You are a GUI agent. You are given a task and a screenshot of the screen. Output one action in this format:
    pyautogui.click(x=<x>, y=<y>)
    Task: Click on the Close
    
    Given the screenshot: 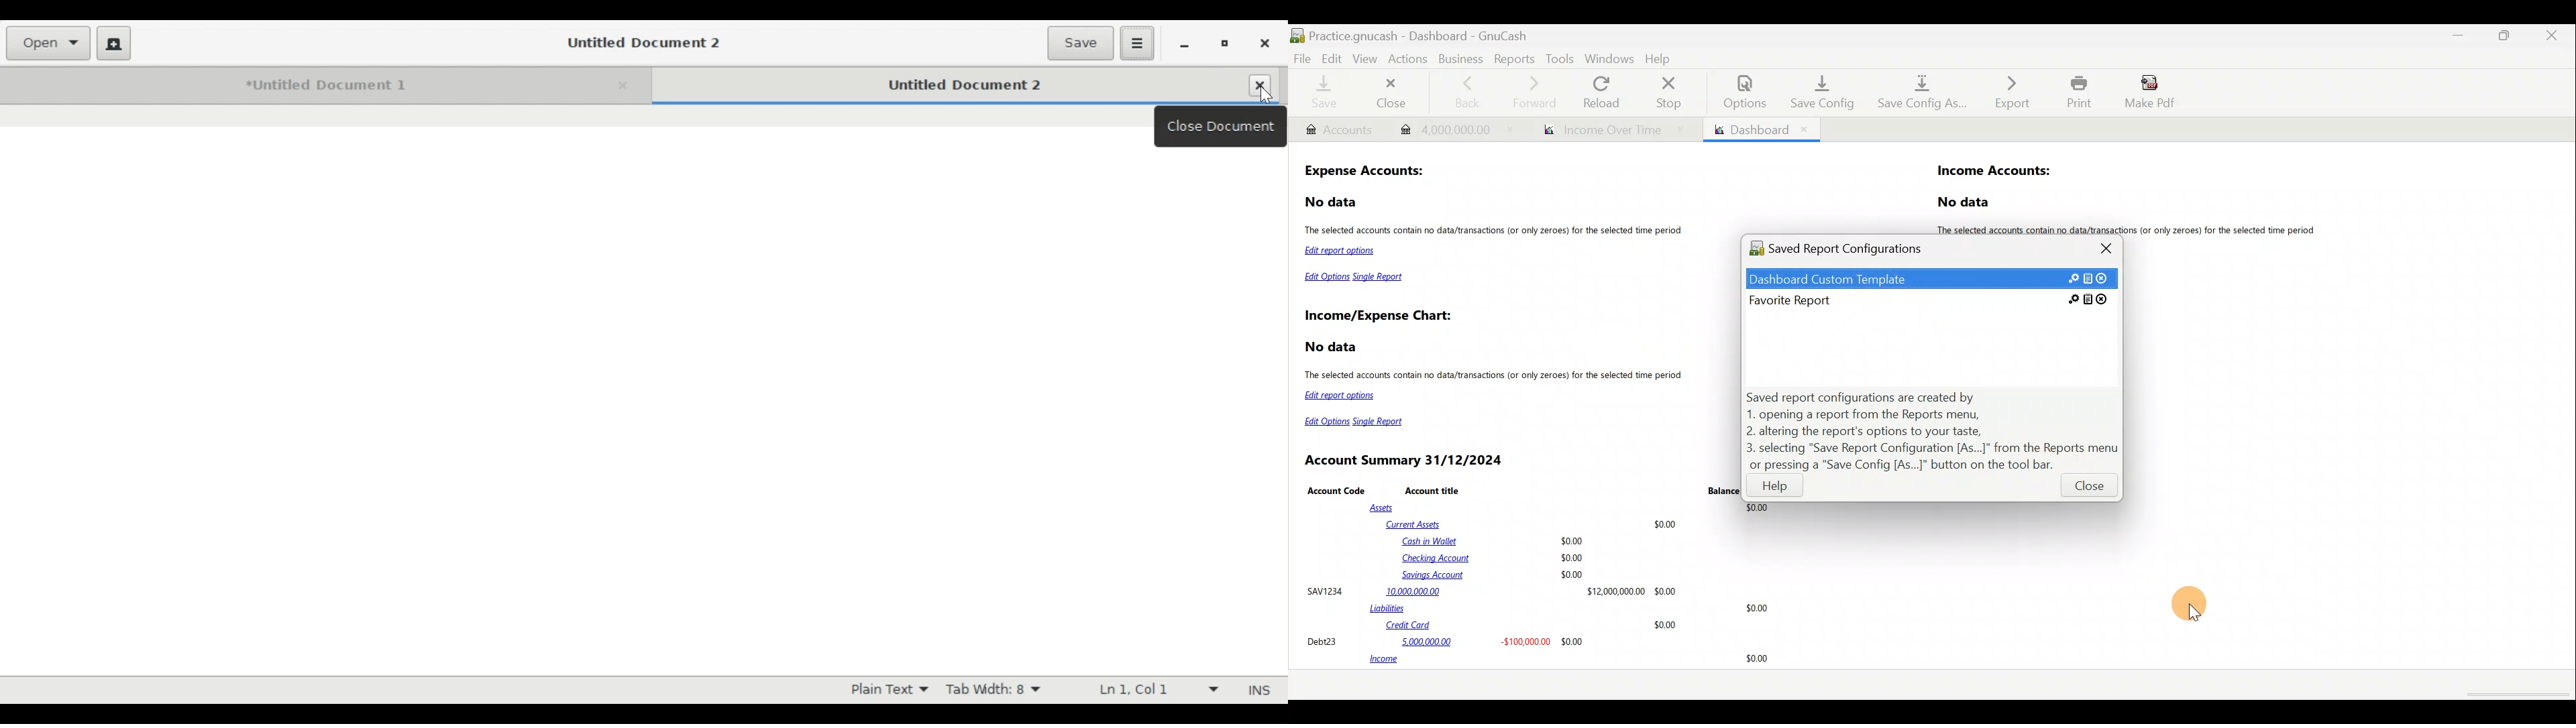 What is the action you would take?
    pyautogui.click(x=2087, y=487)
    